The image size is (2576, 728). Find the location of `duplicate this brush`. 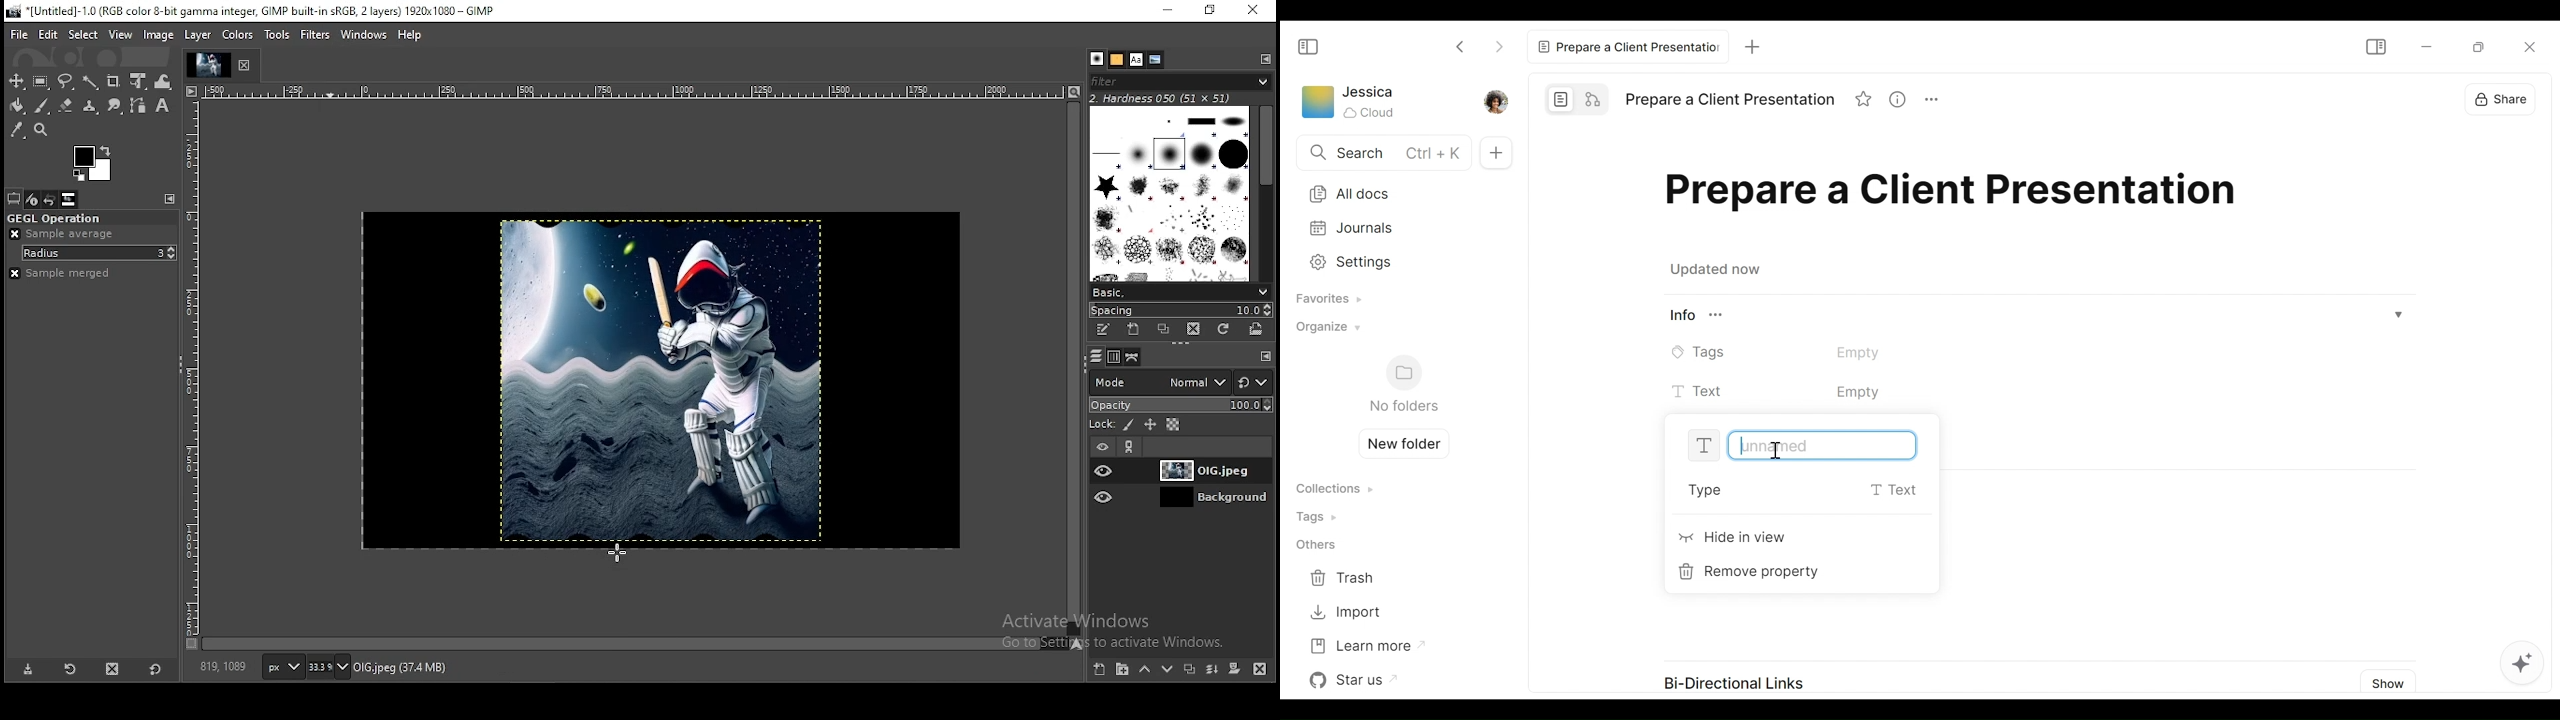

duplicate this brush is located at coordinates (1164, 329).